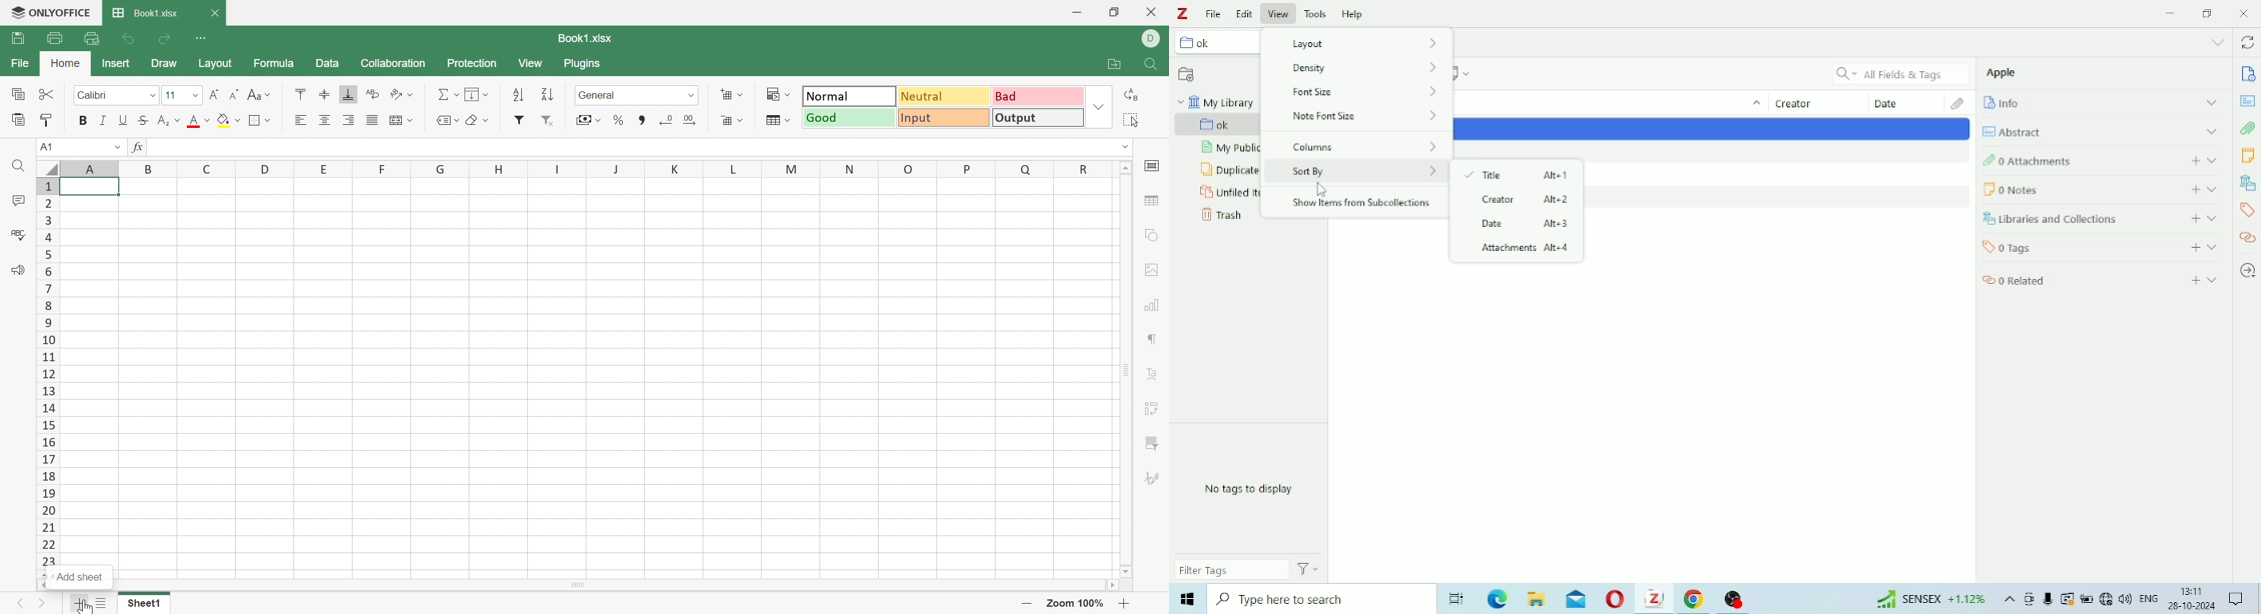  Describe the element at coordinates (45, 307) in the screenshot. I see `8` at that location.